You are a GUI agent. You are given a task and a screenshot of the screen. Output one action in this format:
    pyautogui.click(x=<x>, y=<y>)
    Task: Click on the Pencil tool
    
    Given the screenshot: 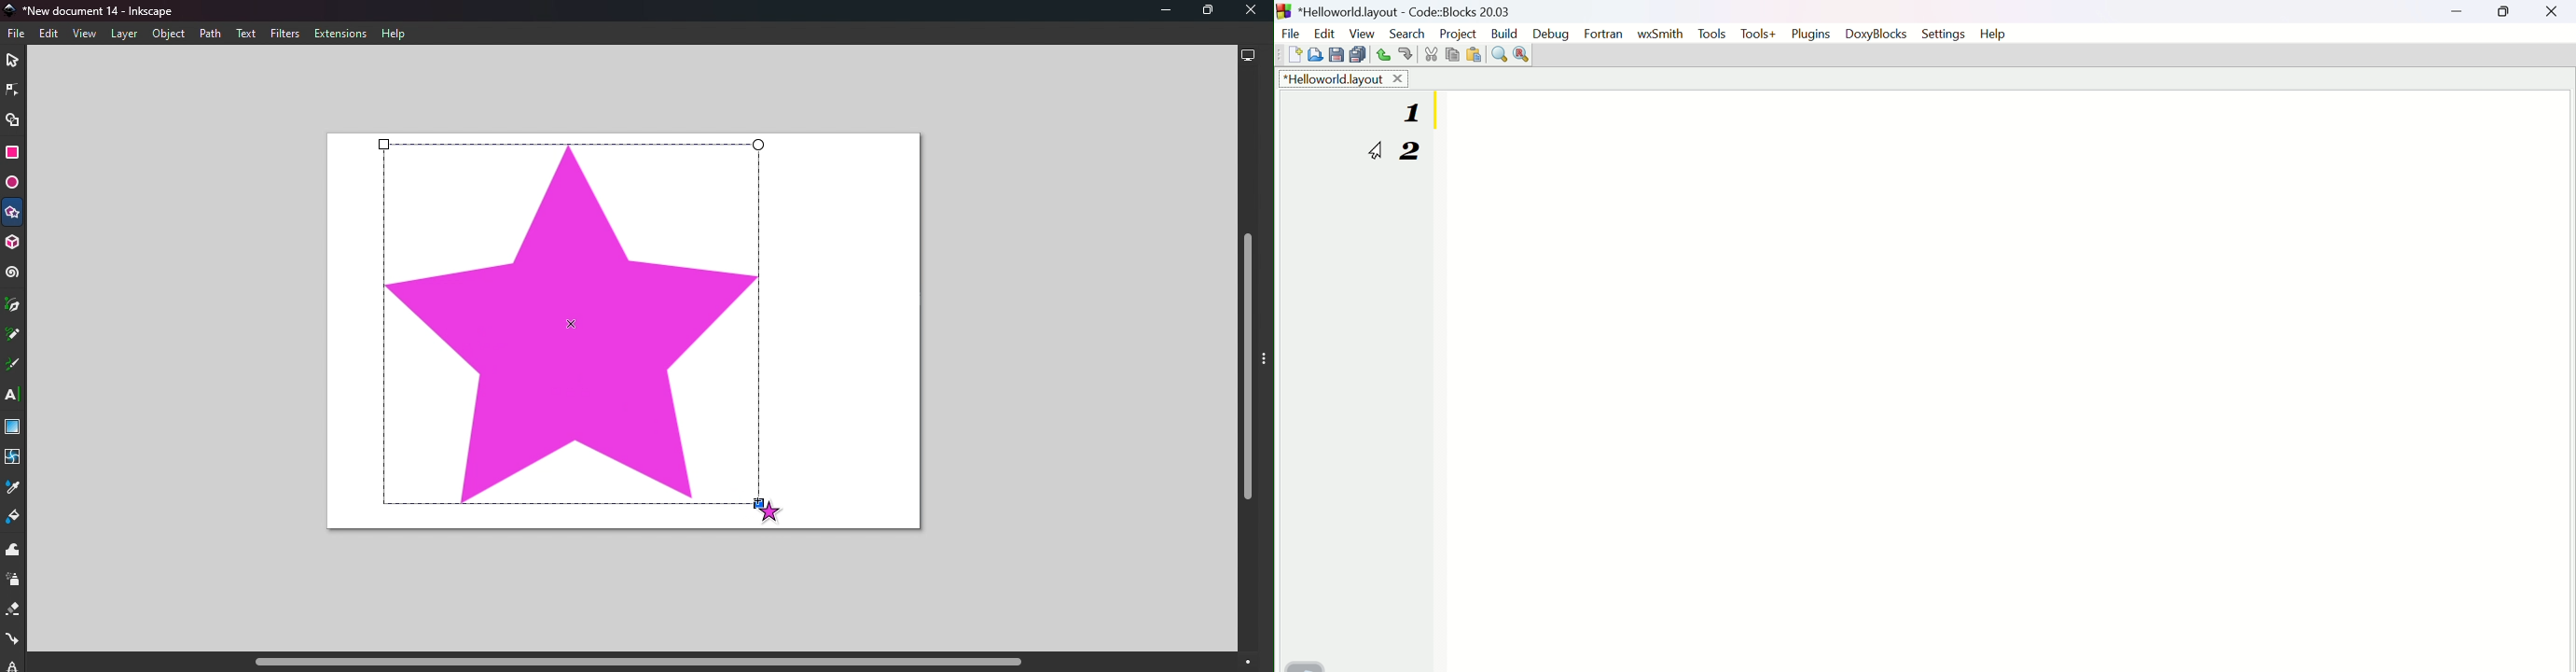 What is the action you would take?
    pyautogui.click(x=13, y=336)
    